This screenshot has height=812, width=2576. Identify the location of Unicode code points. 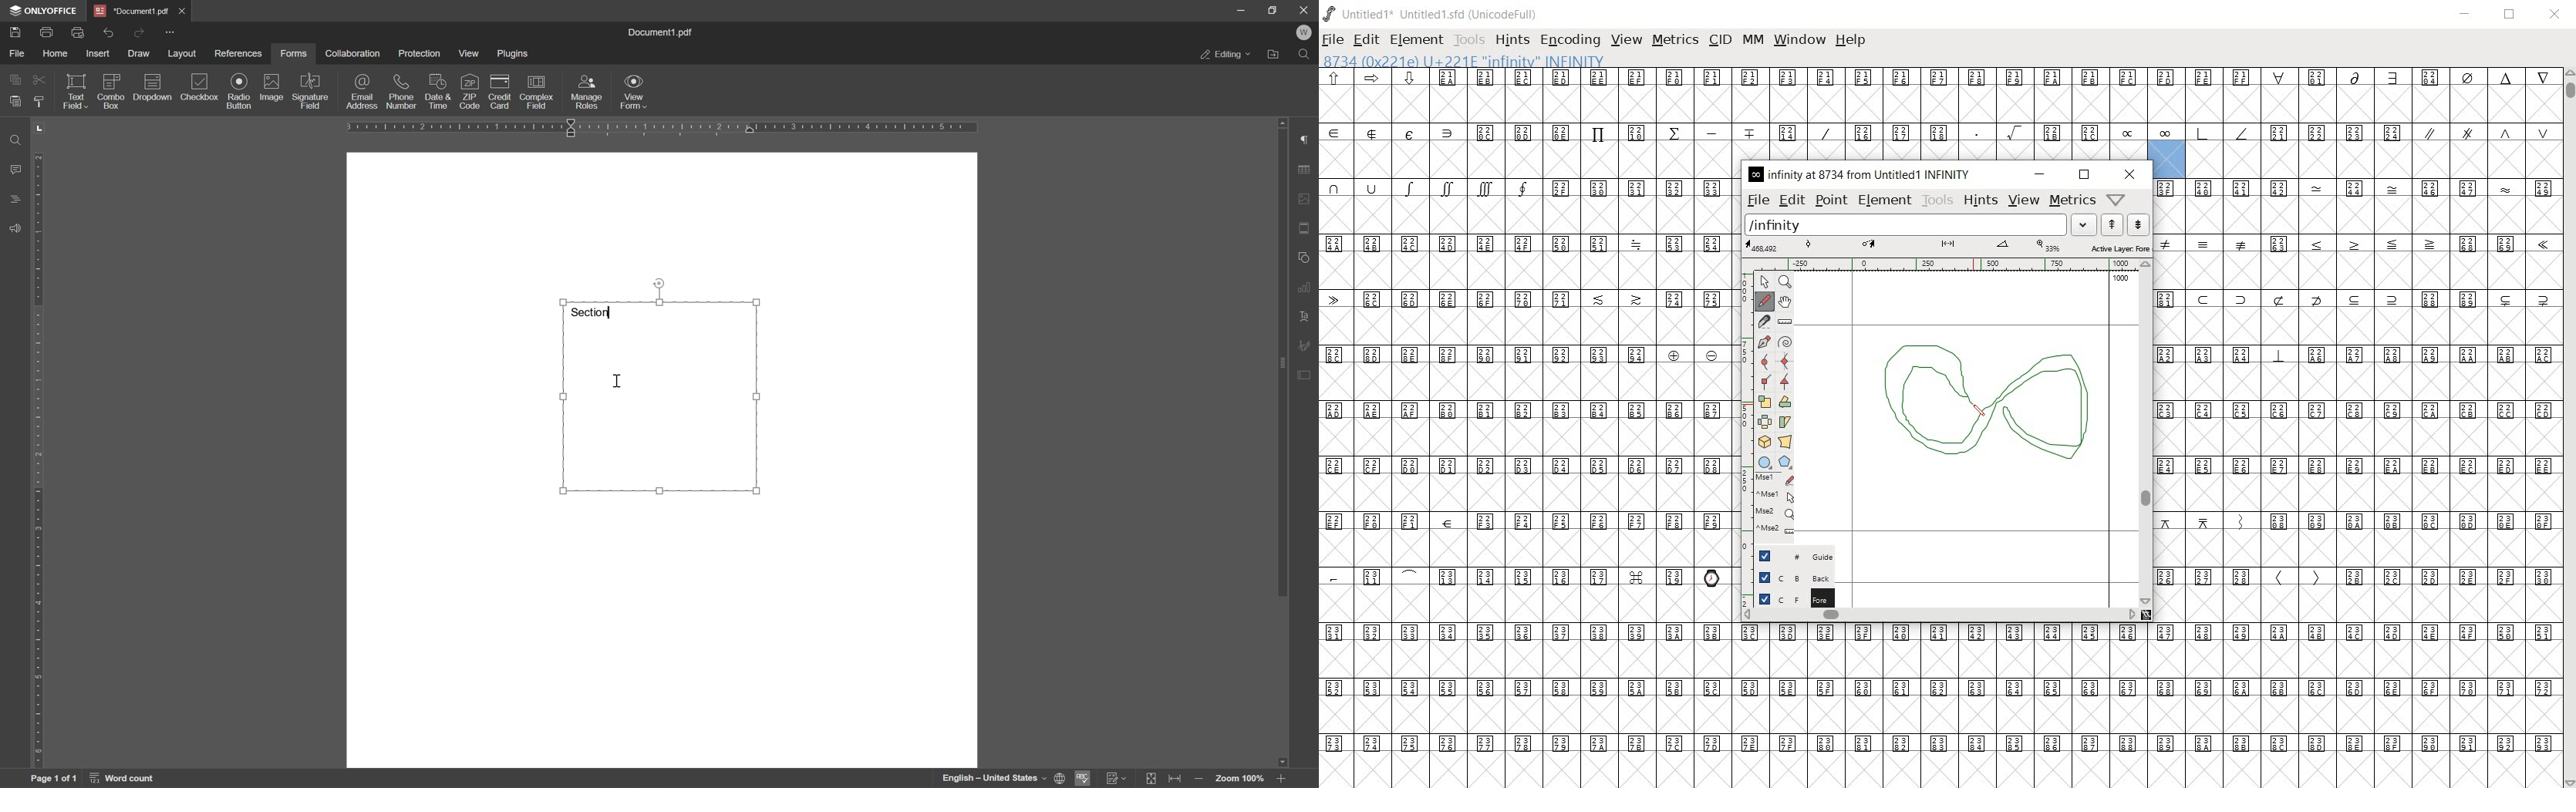
(1944, 689).